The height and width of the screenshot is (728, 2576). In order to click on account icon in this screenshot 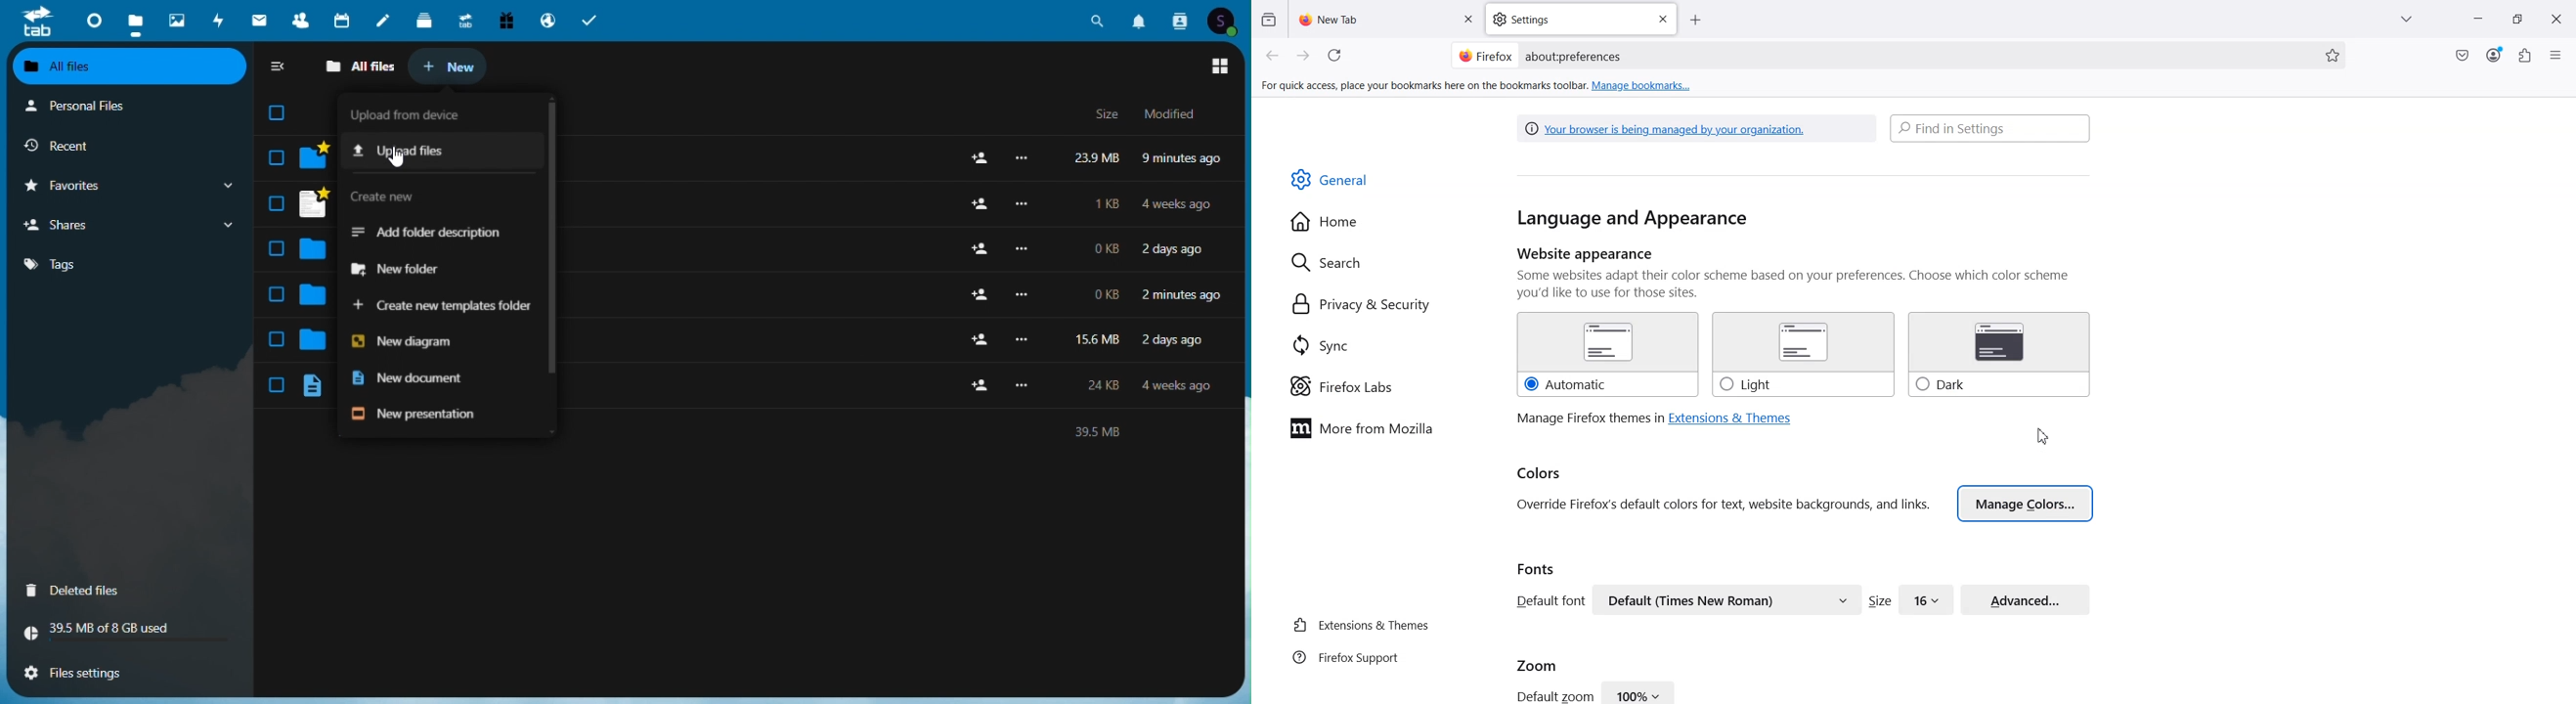, I will do `click(1227, 20)`.